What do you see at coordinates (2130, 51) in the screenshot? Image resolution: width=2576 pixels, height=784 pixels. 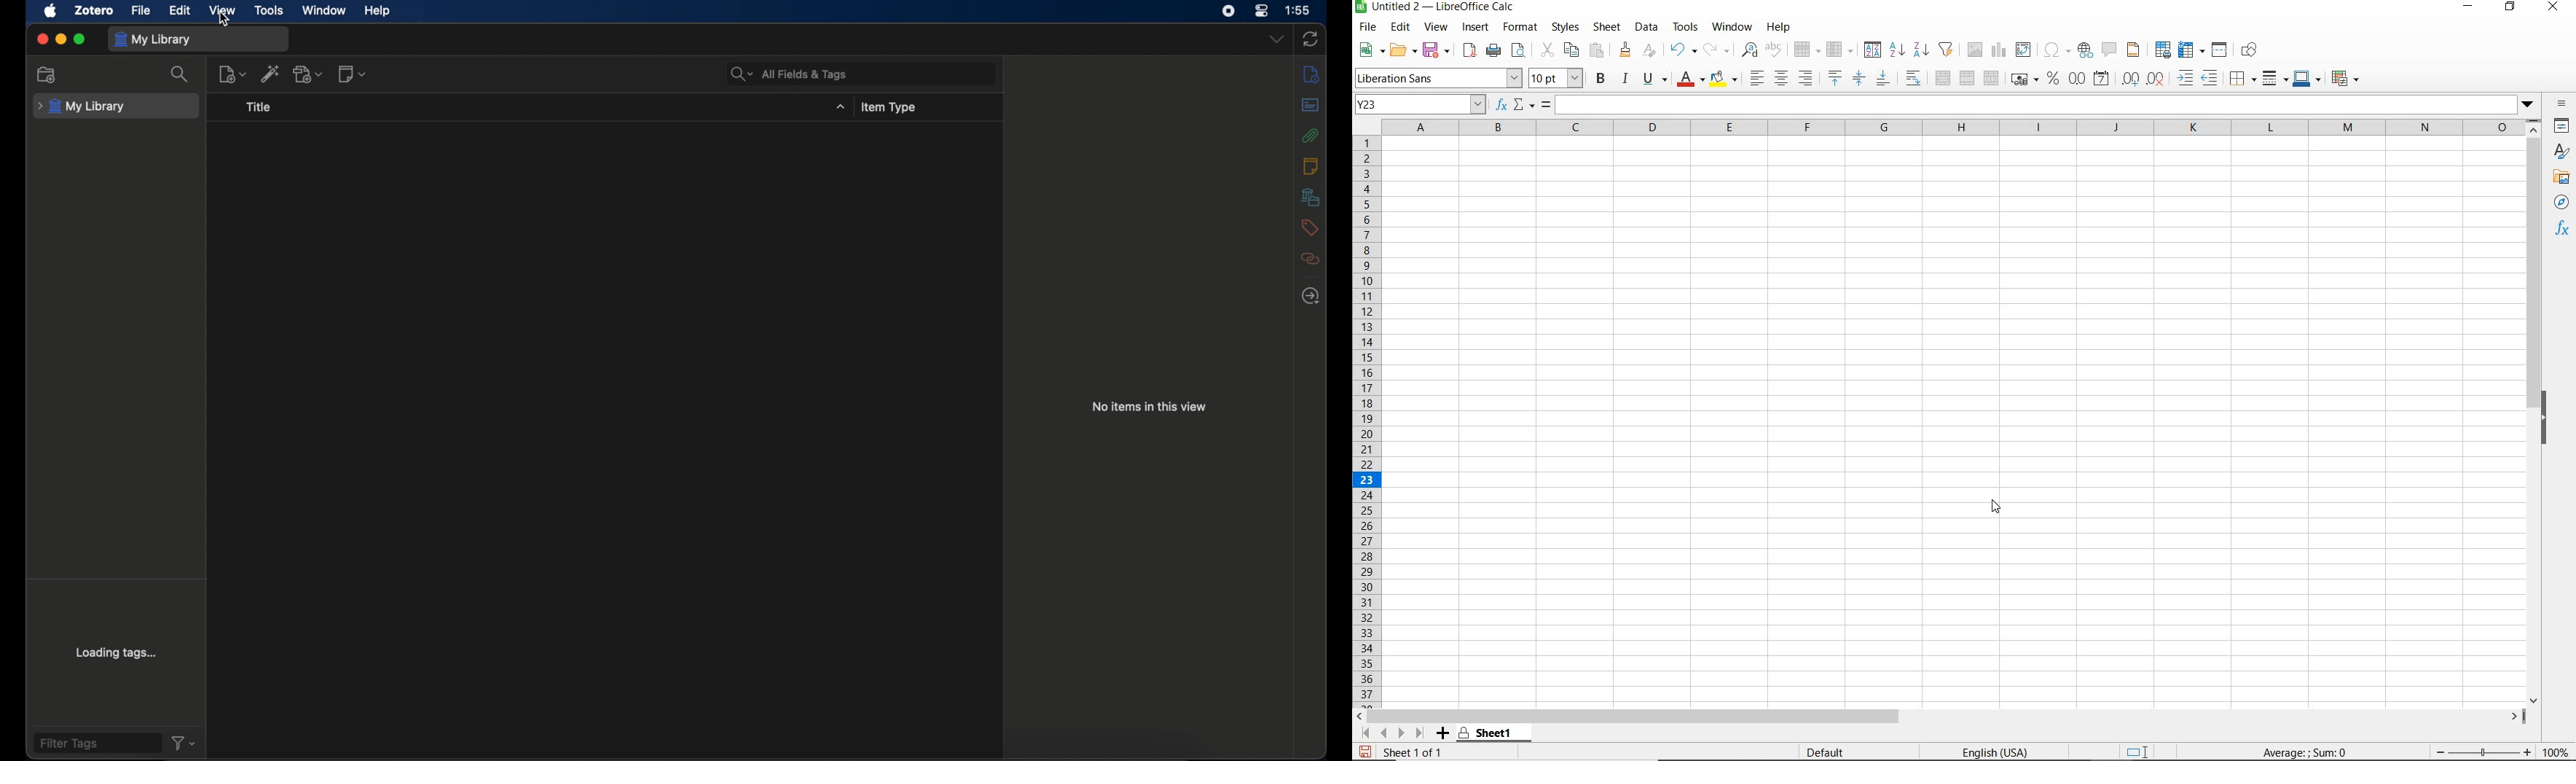 I see `HEADERS AND FOOTERS` at bounding box center [2130, 51].